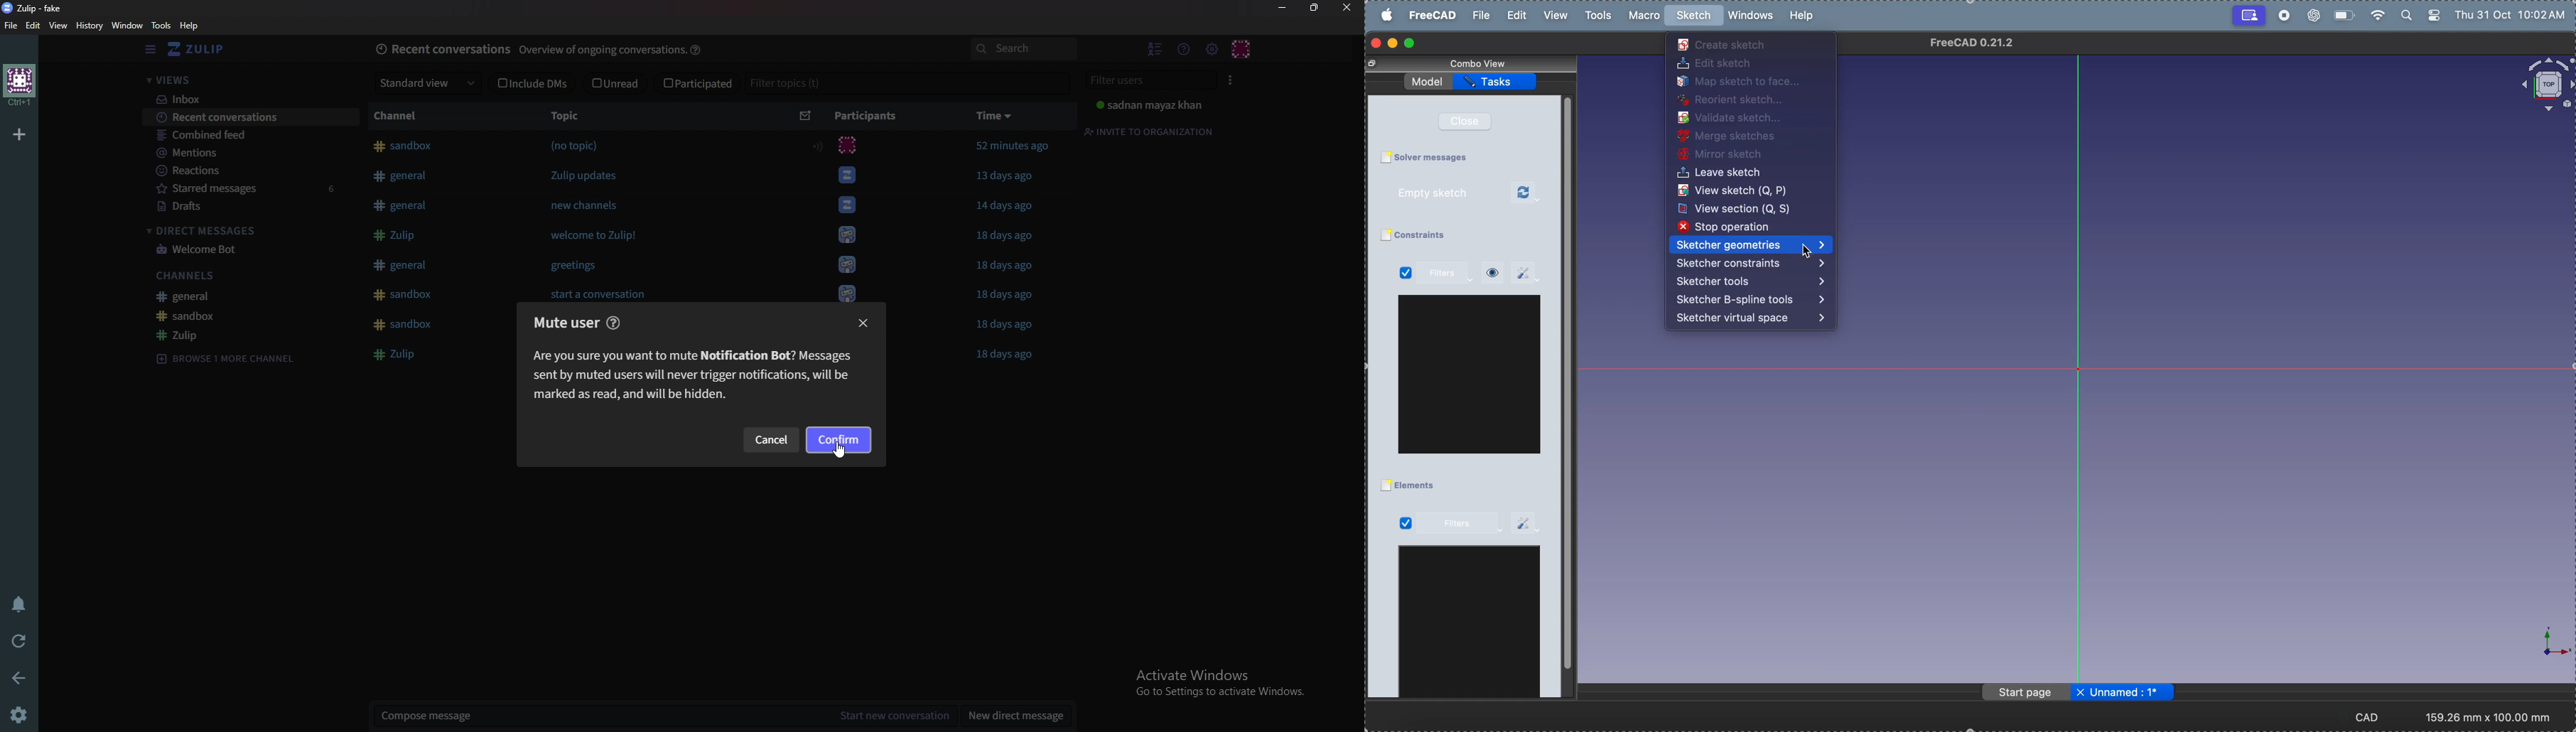 This screenshot has width=2576, height=756. What do you see at coordinates (1493, 273) in the screenshot?
I see `view` at bounding box center [1493, 273].